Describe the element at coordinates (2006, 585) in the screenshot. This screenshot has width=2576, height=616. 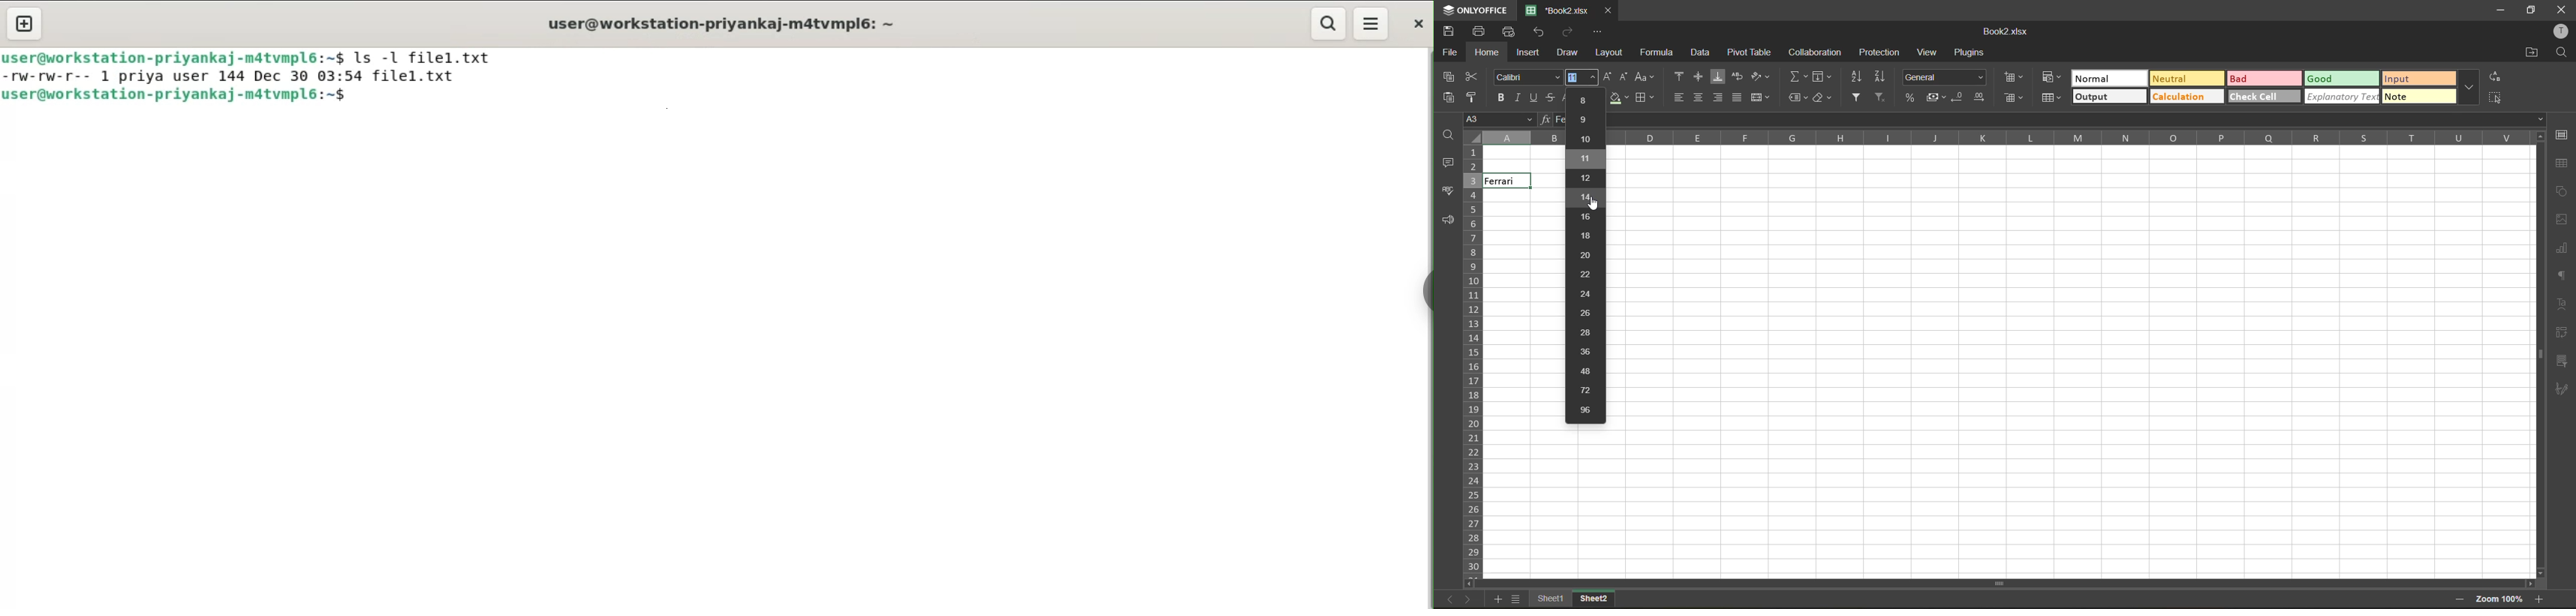
I see `Vertical Scrollbar` at that location.